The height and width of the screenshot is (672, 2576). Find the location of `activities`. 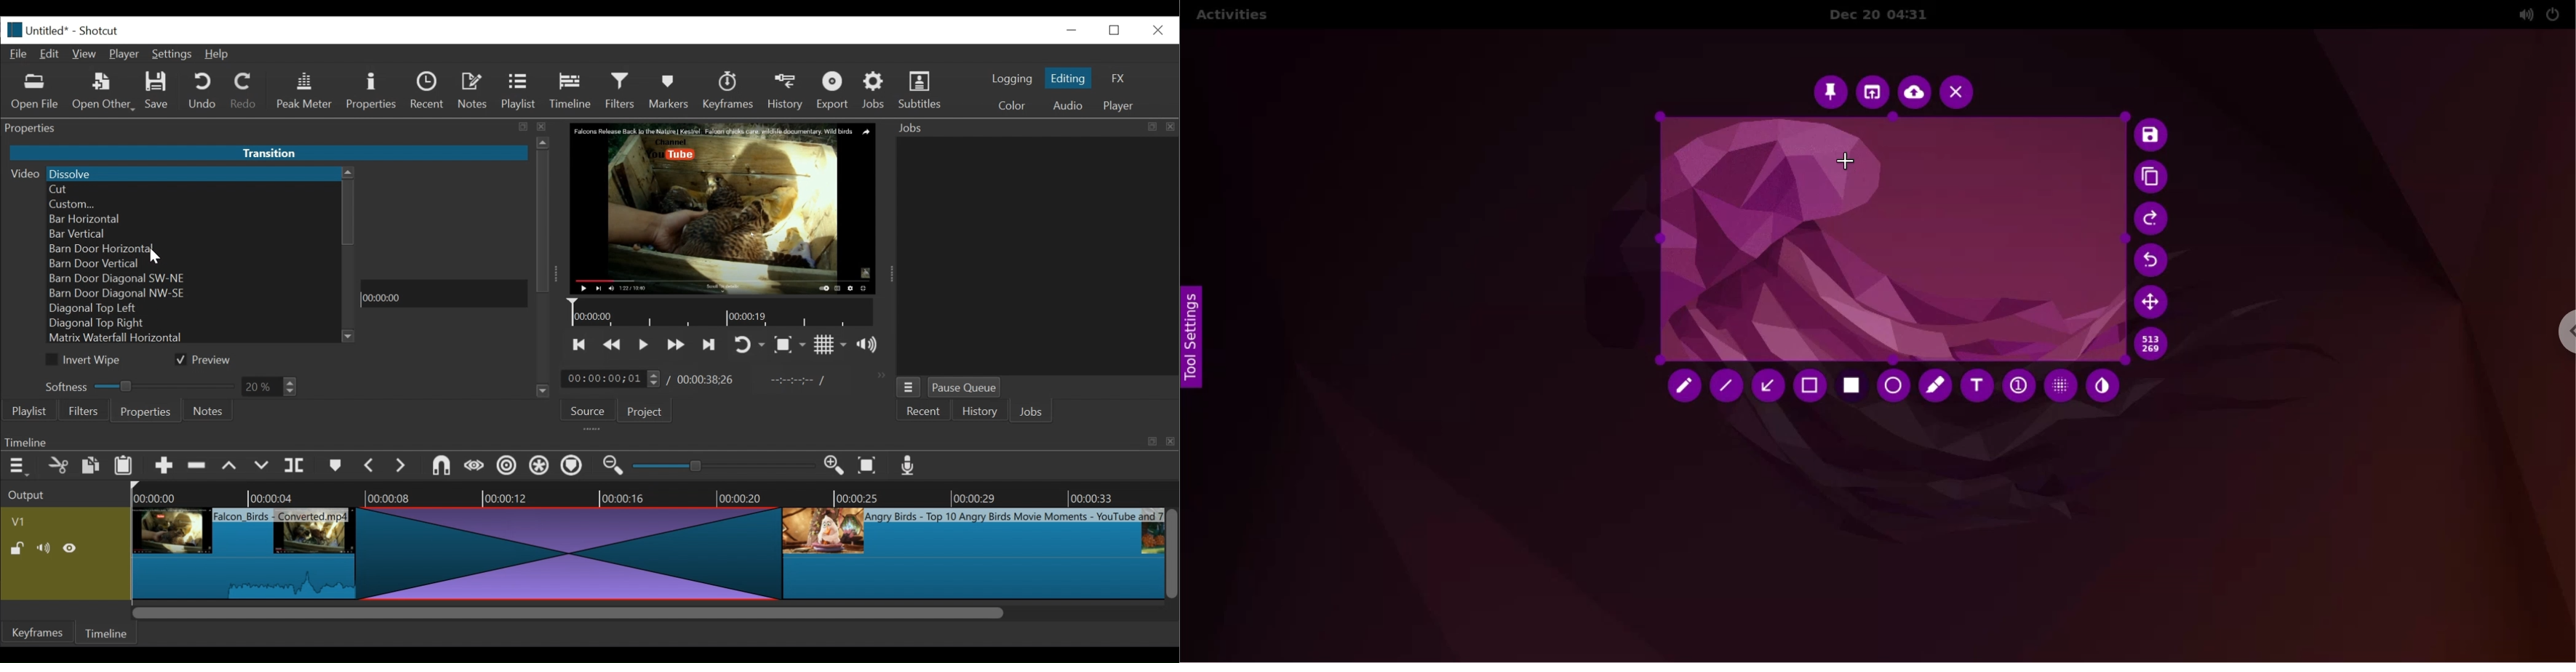

activities is located at coordinates (1237, 15).